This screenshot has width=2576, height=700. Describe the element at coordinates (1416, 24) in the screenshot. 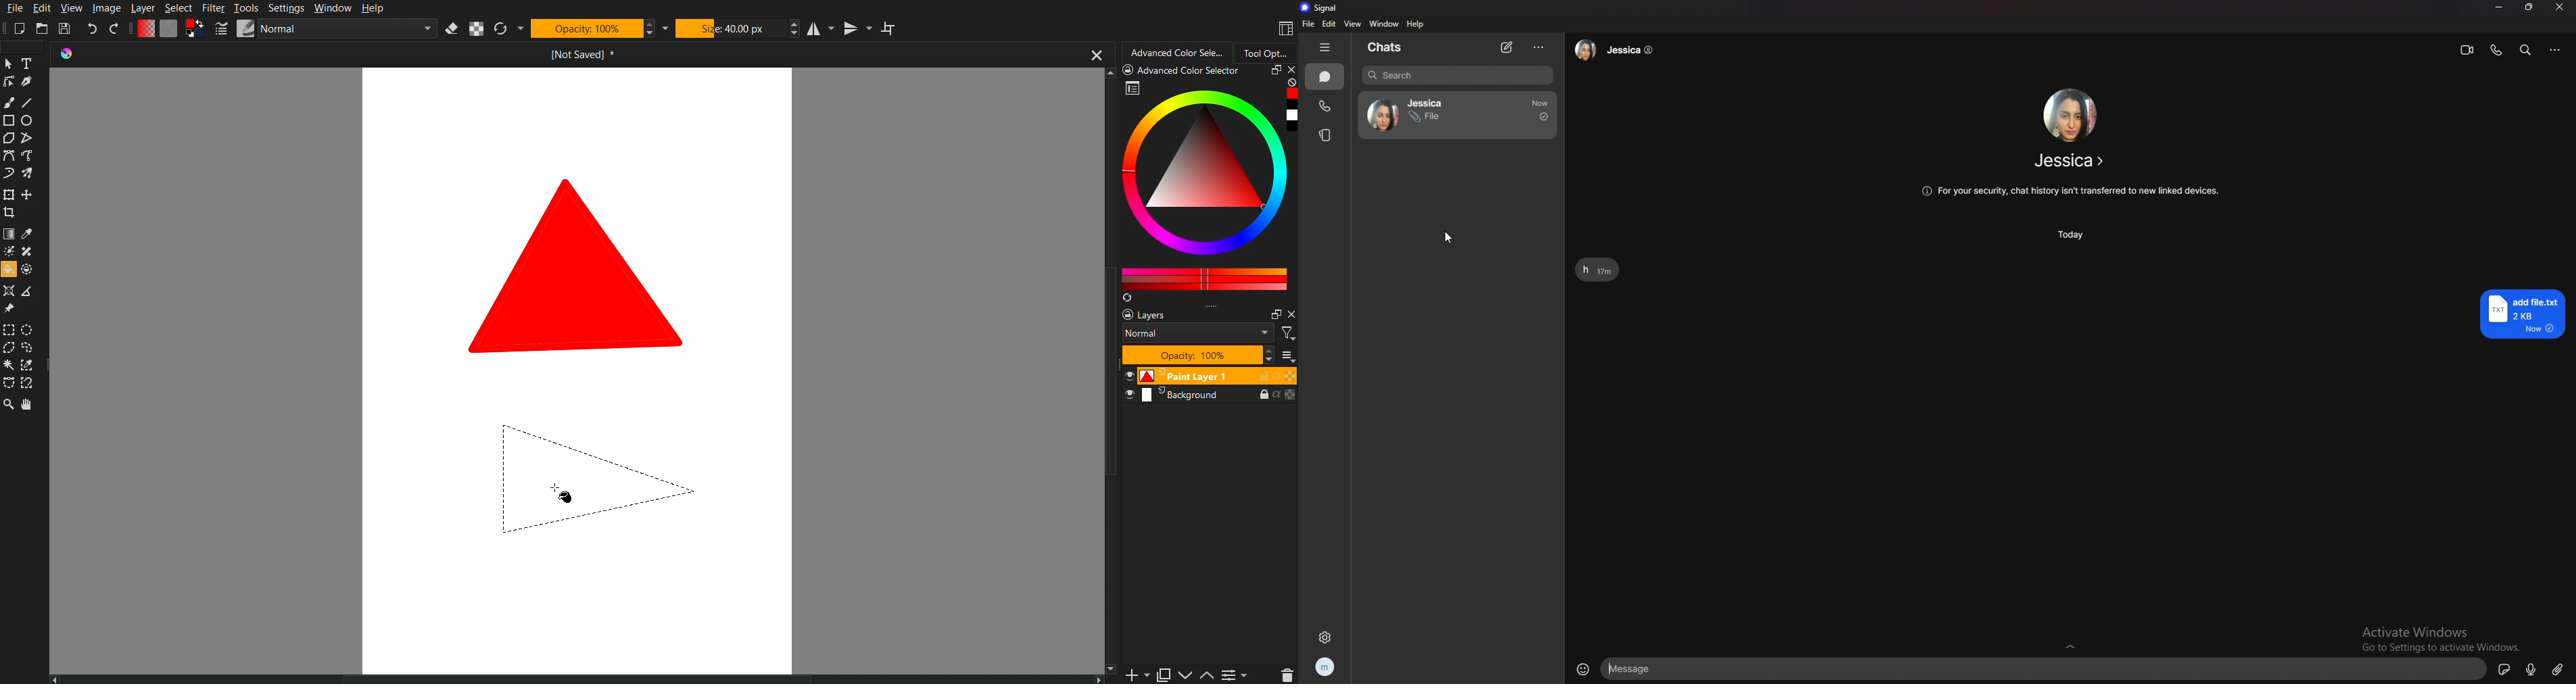

I see `help` at that location.